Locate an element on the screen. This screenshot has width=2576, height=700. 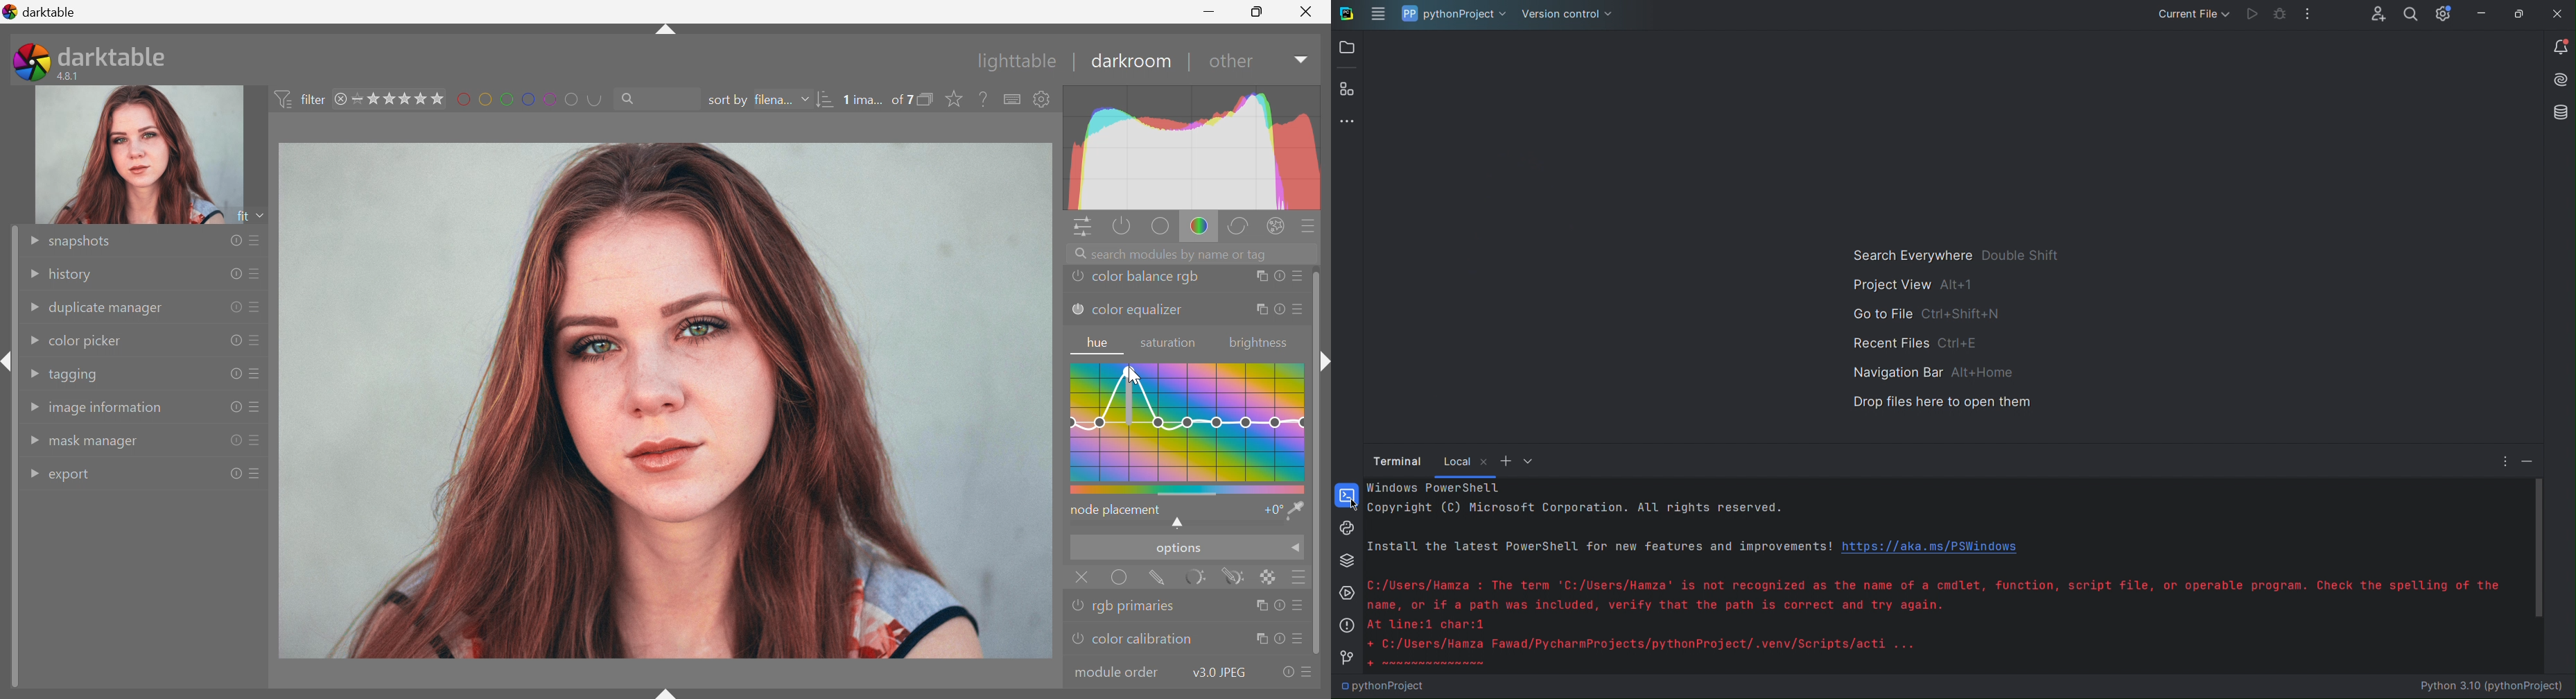
| is located at coordinates (1188, 62).